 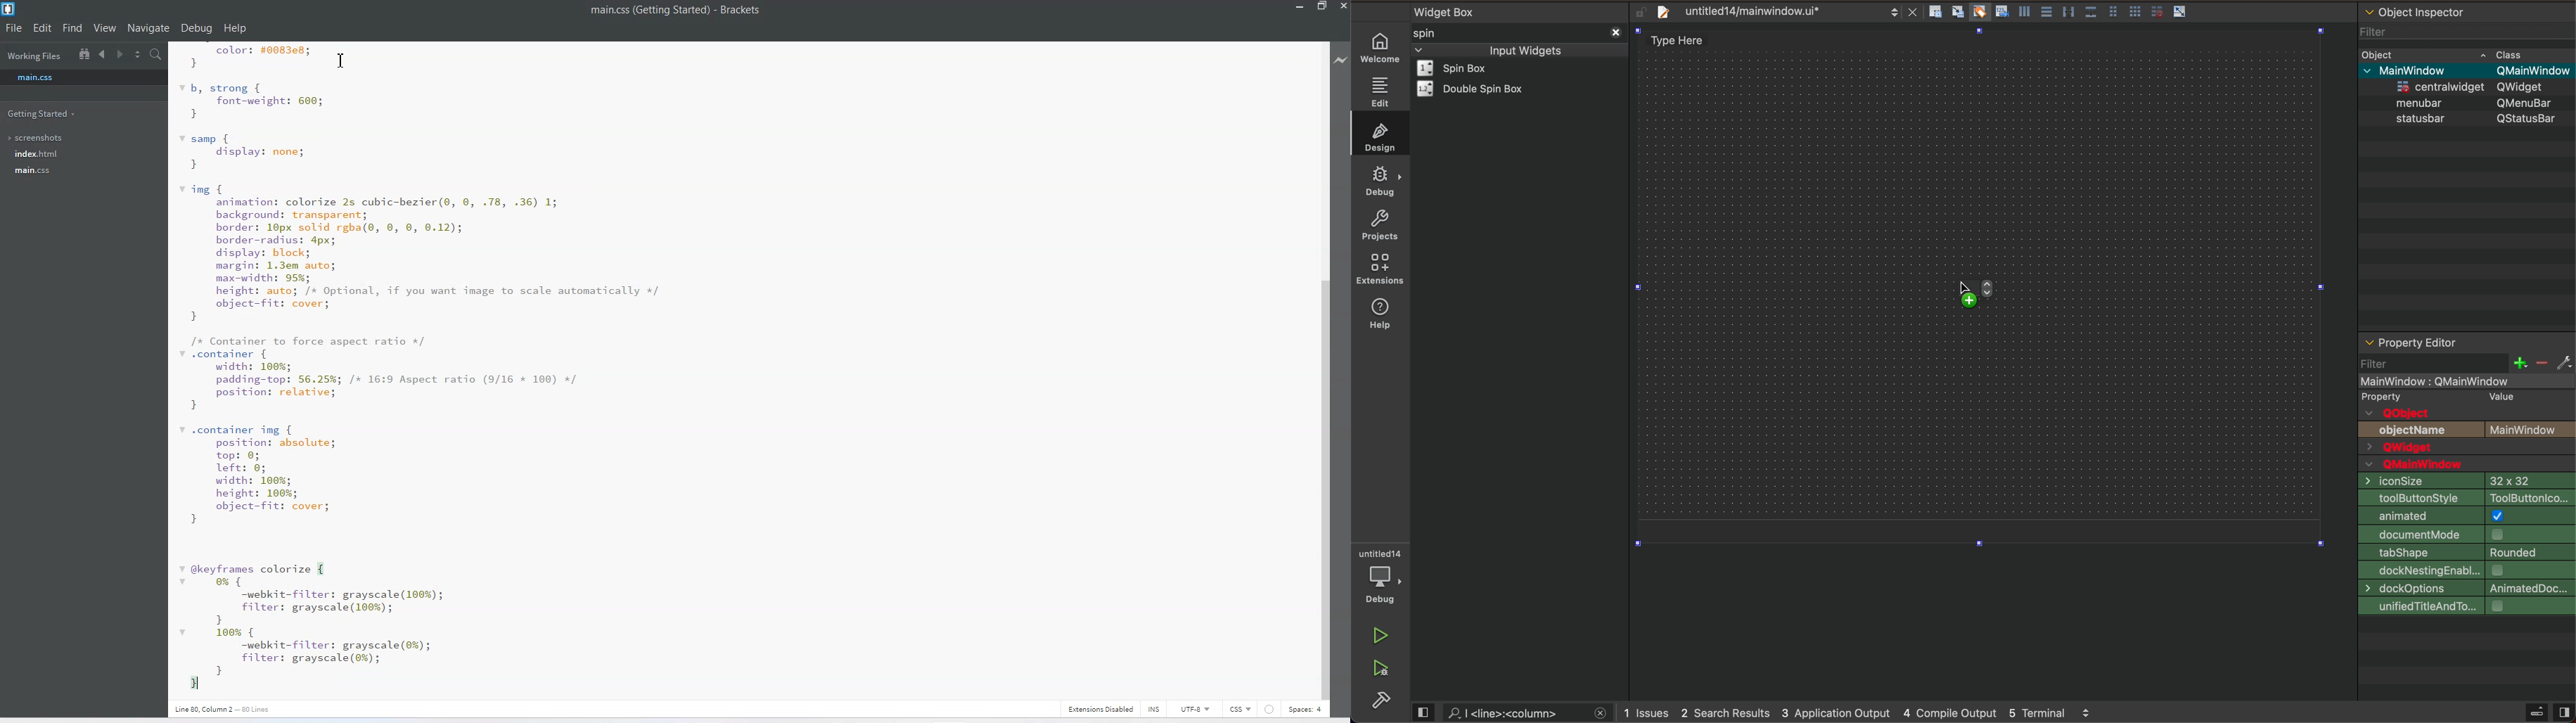 What do you see at coordinates (2394, 396) in the screenshot?
I see `text` at bounding box center [2394, 396].